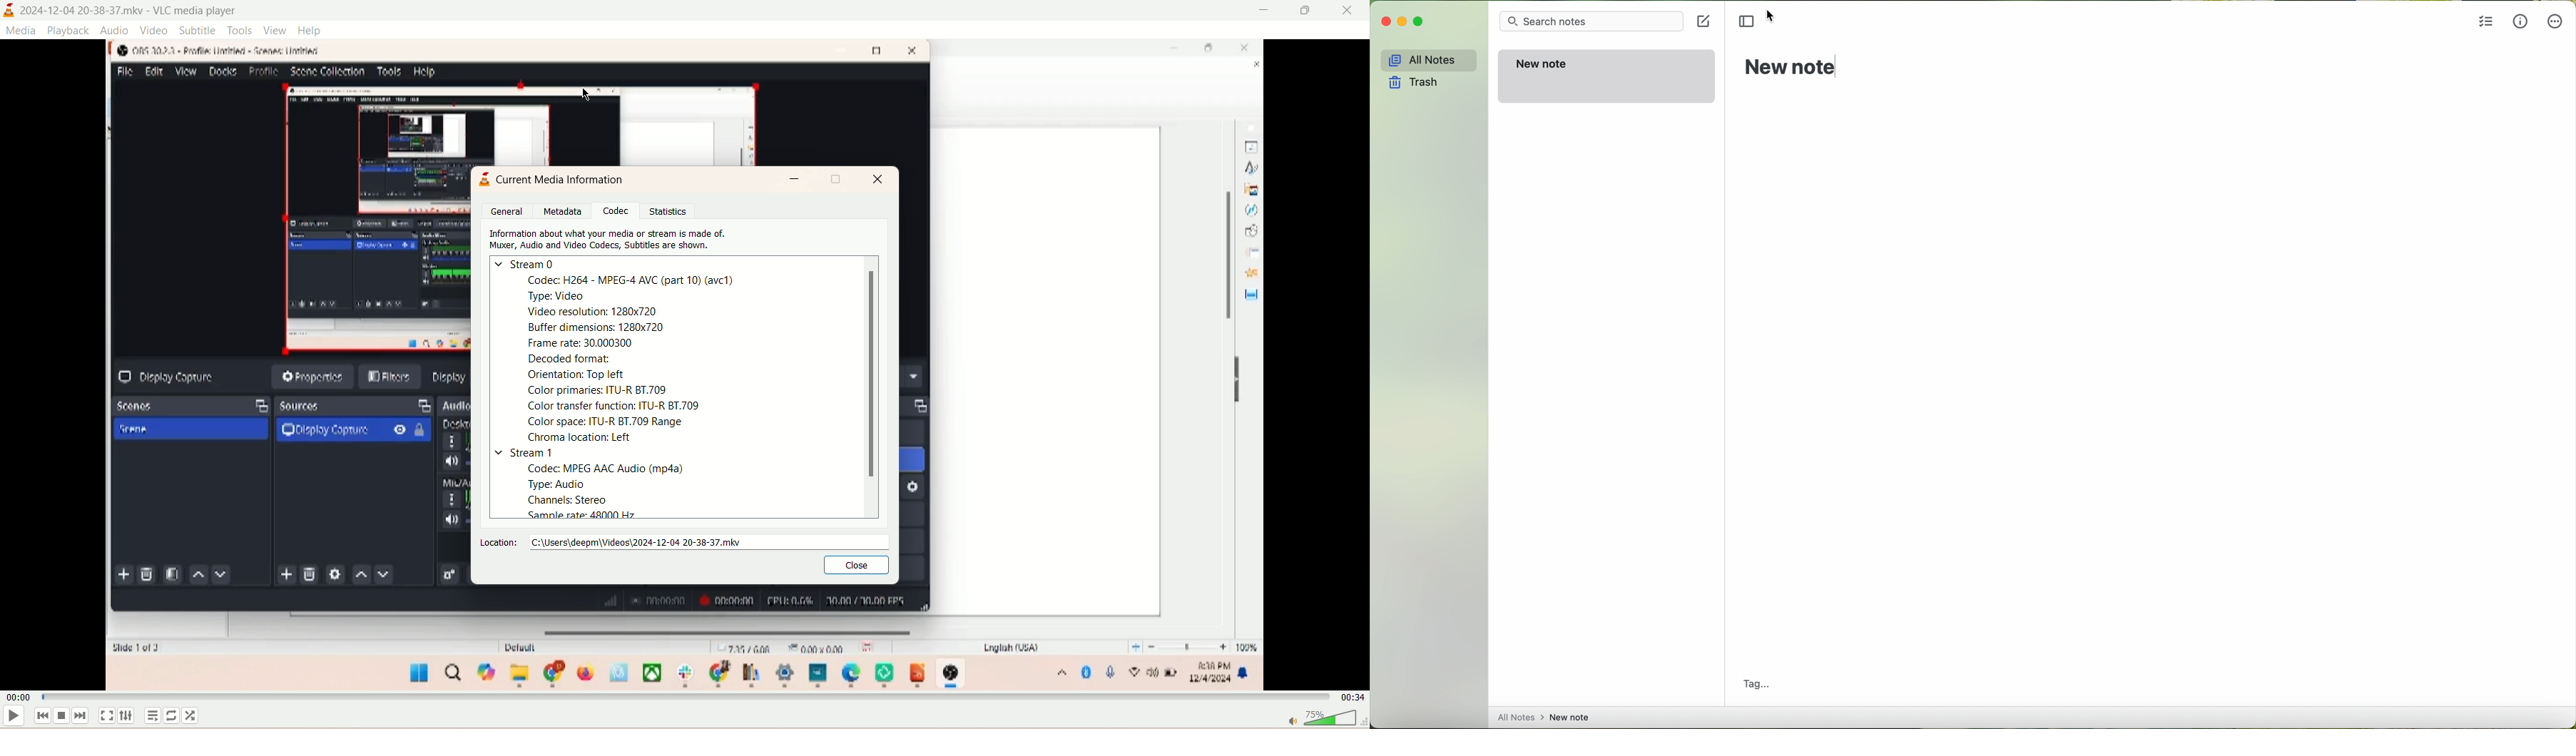 Image resolution: width=2576 pixels, height=756 pixels. I want to click on maximize Simplenote, so click(1418, 21).